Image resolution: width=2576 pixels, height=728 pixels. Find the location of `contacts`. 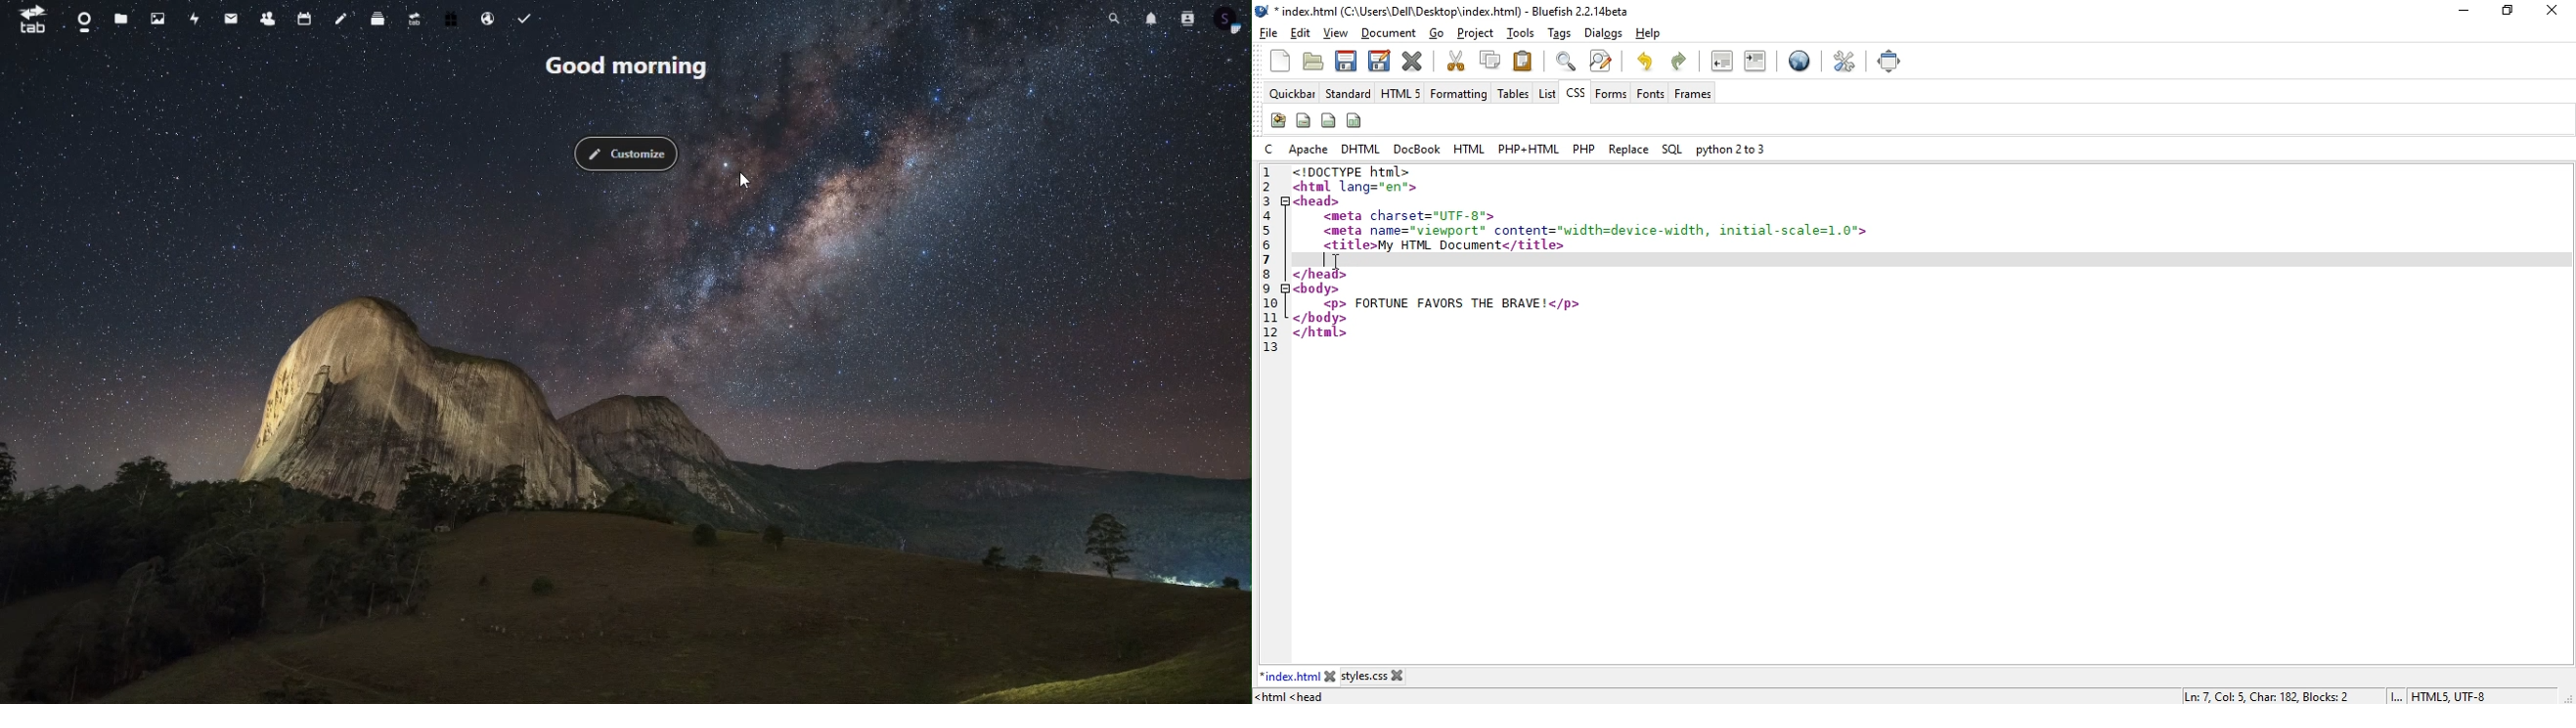

contacts is located at coordinates (1186, 17).